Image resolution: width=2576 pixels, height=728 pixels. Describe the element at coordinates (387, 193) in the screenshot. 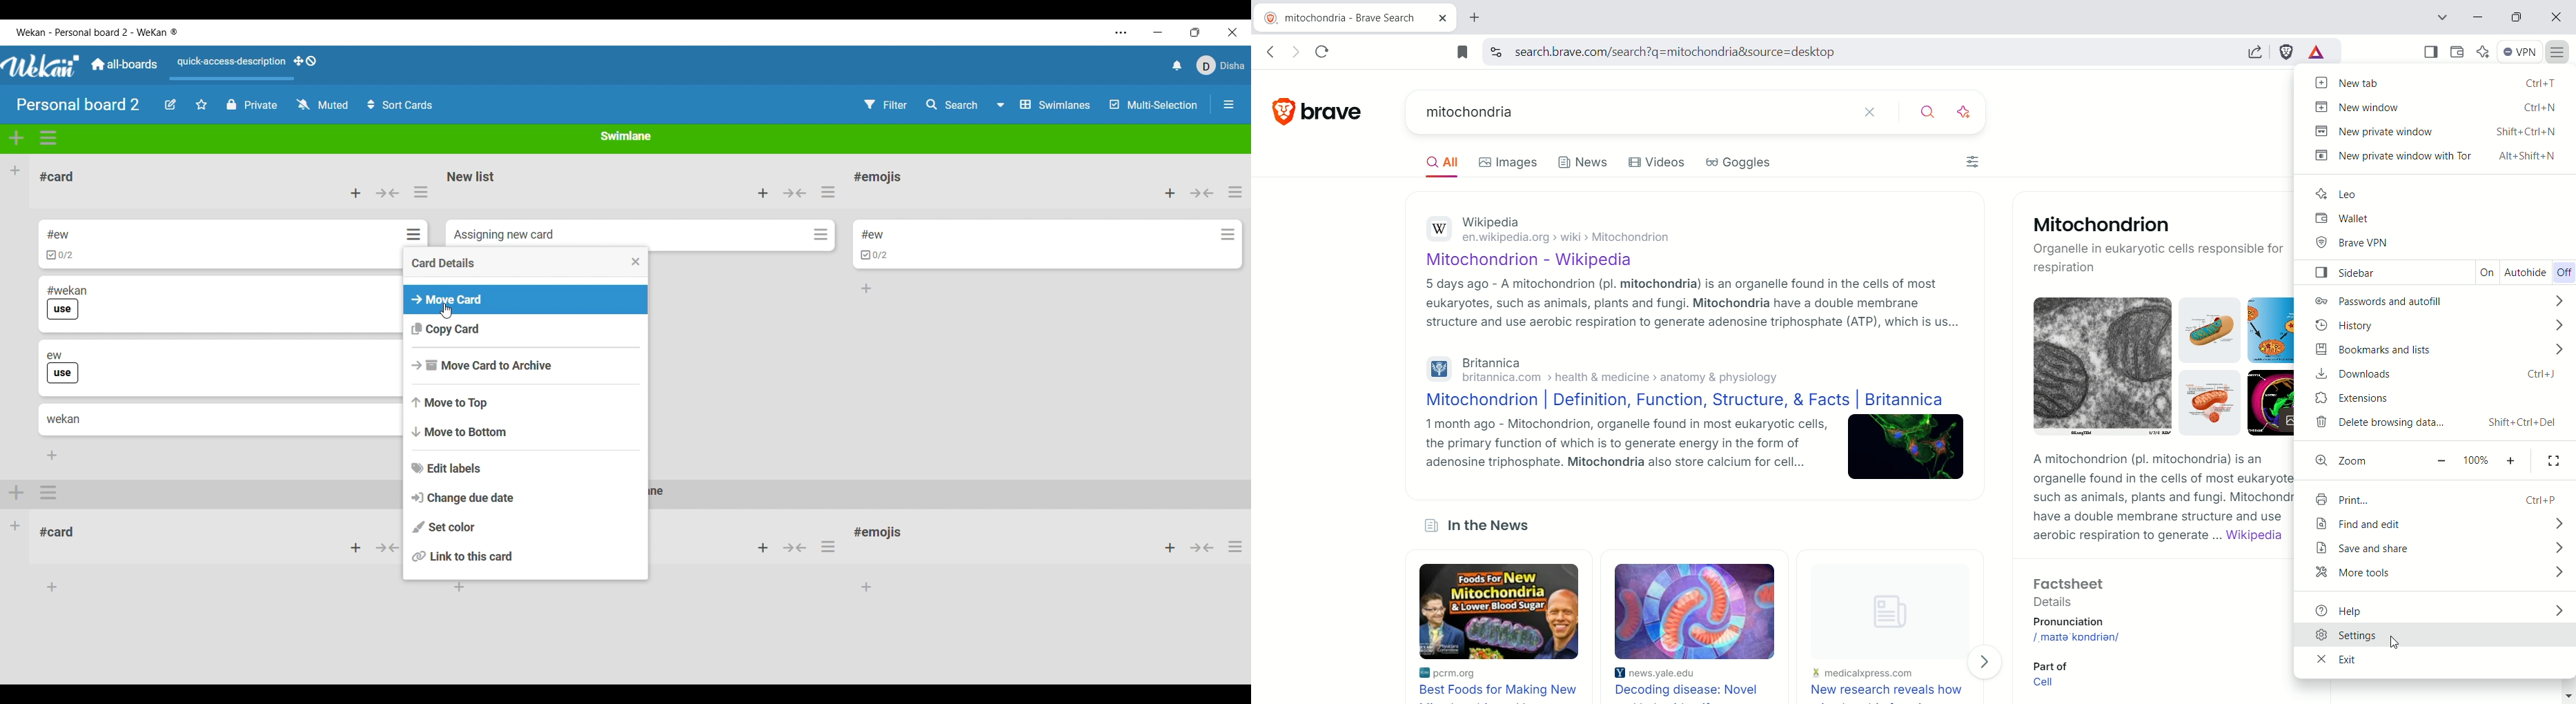

I see `Collapse` at that location.